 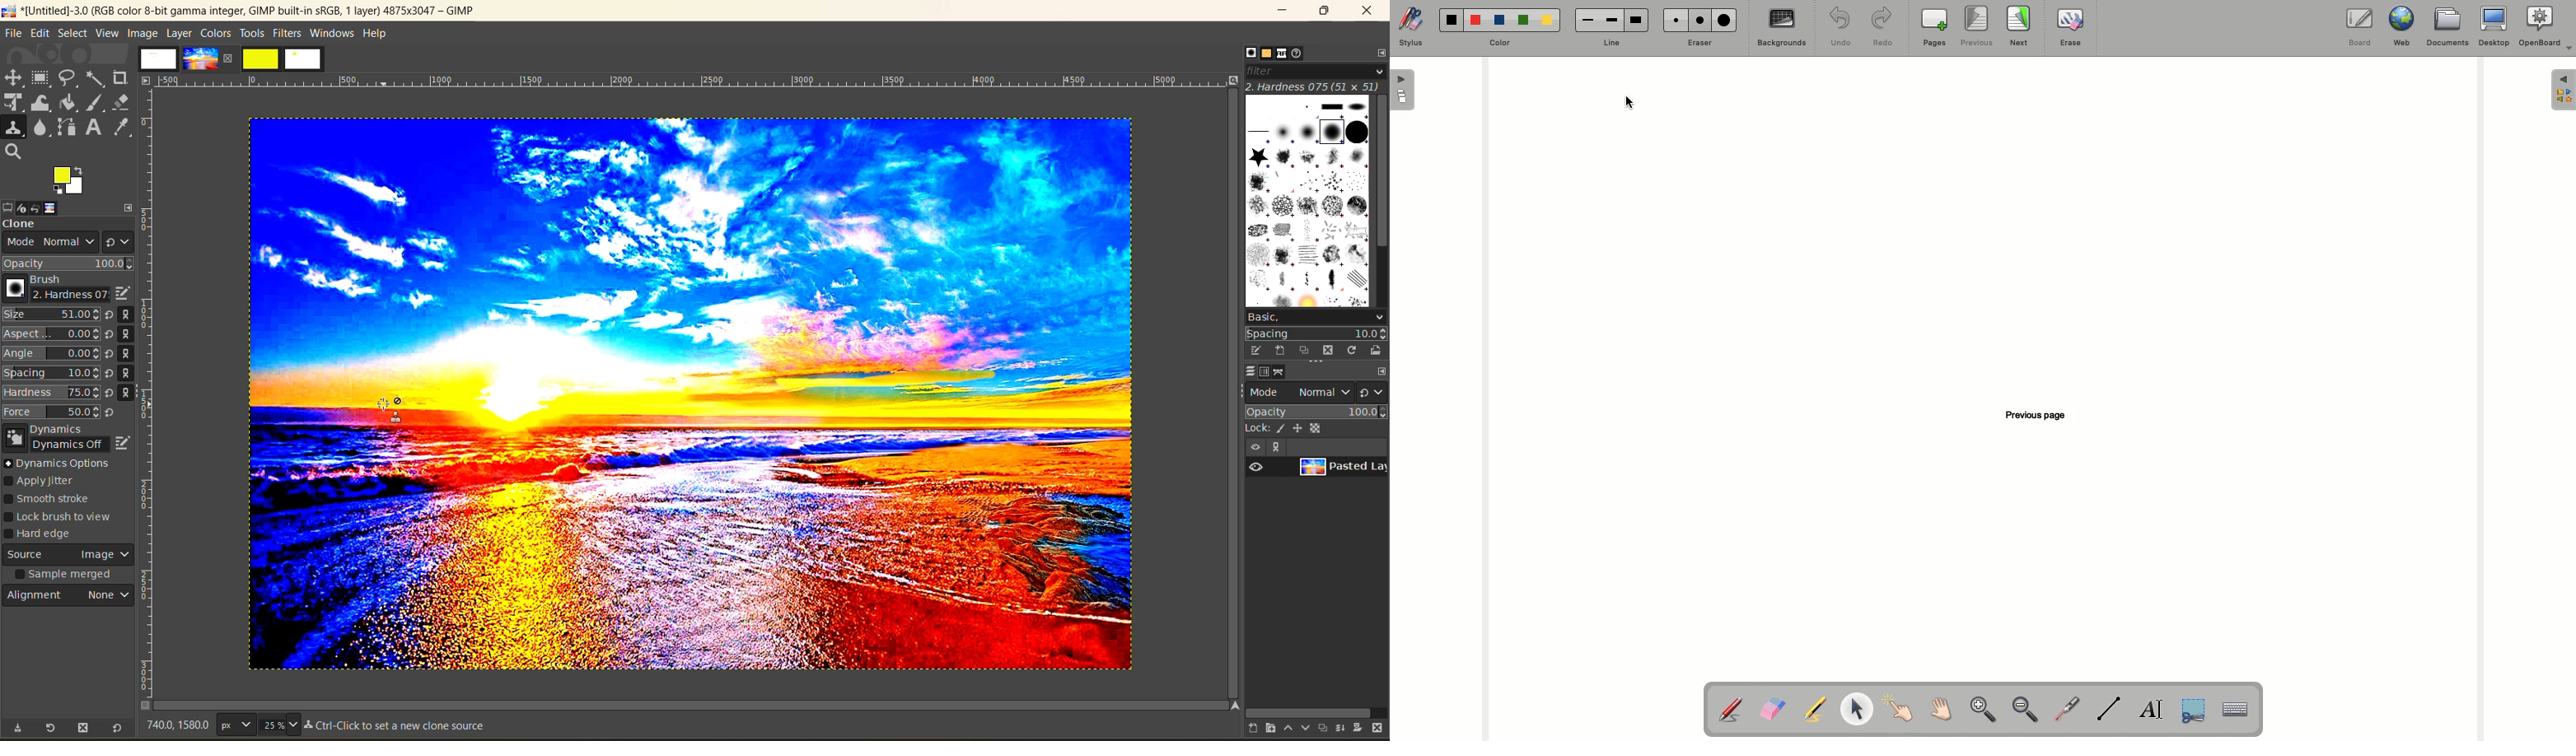 I want to click on Zoom in, so click(x=1983, y=711).